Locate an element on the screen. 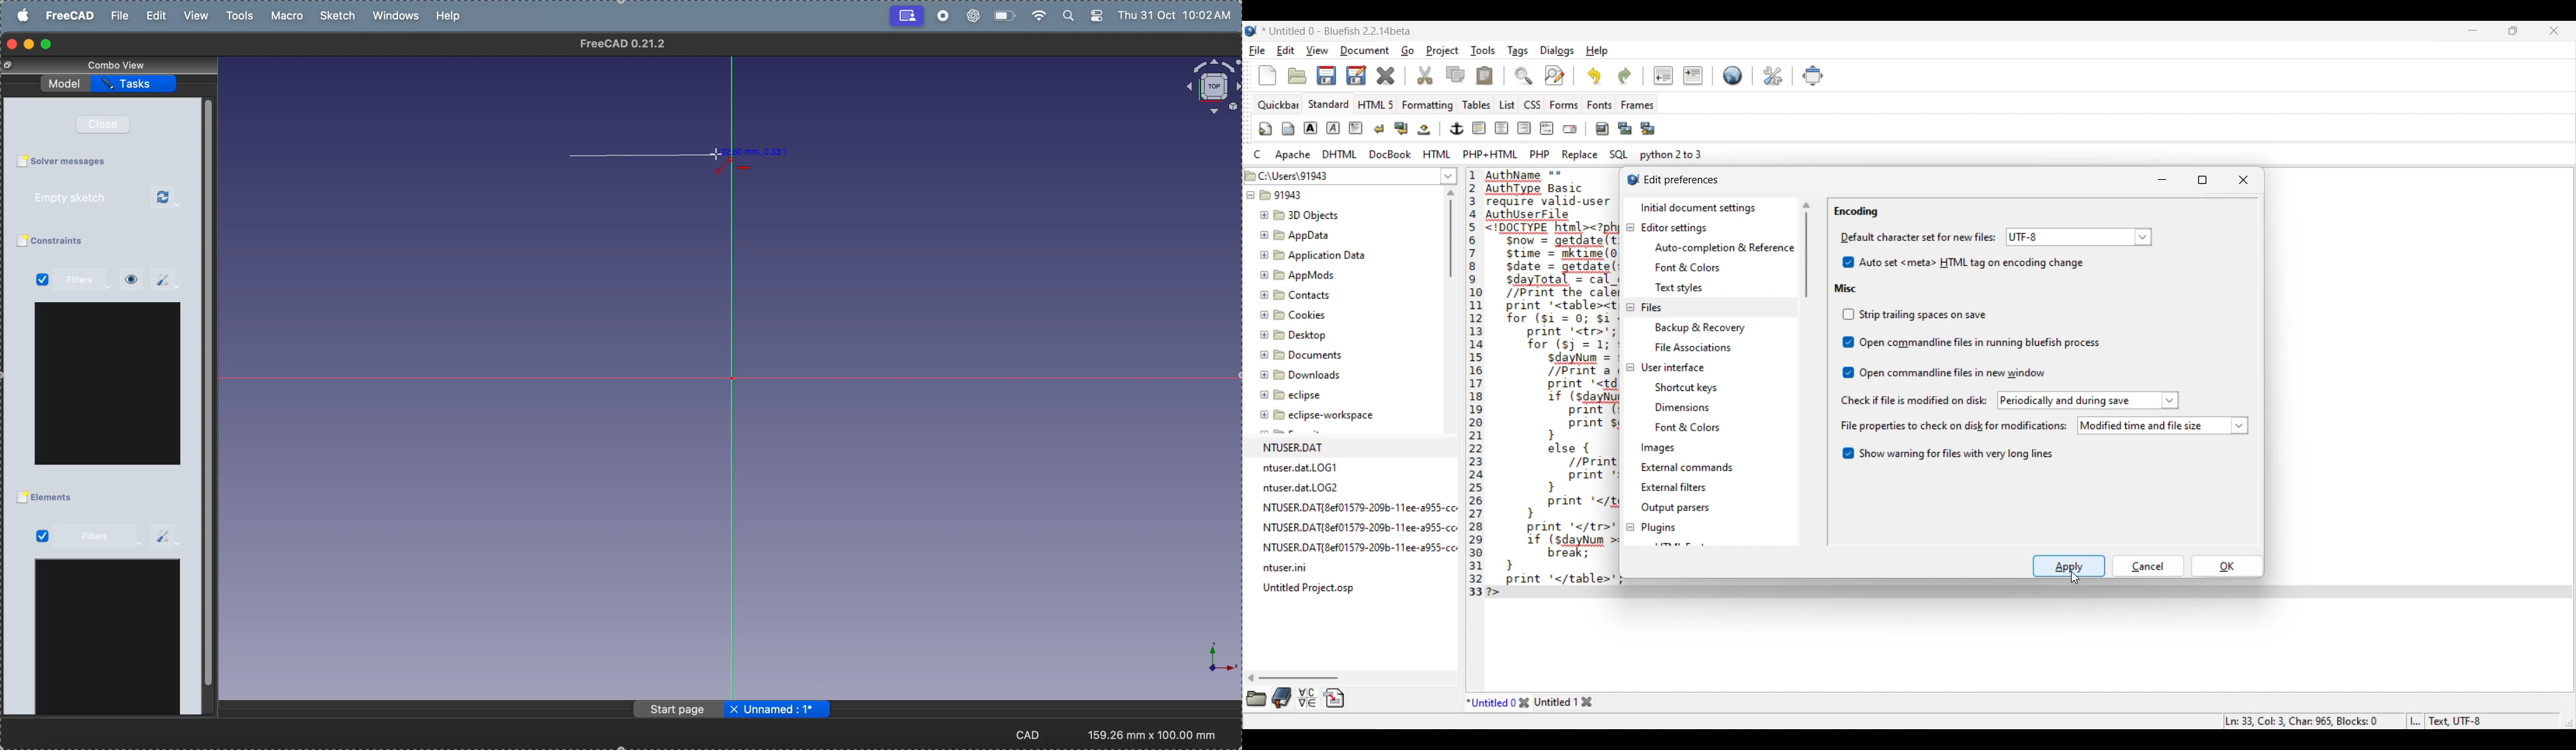 The height and width of the screenshot is (756, 2576). Misc toggle options is located at coordinates (1983, 344).